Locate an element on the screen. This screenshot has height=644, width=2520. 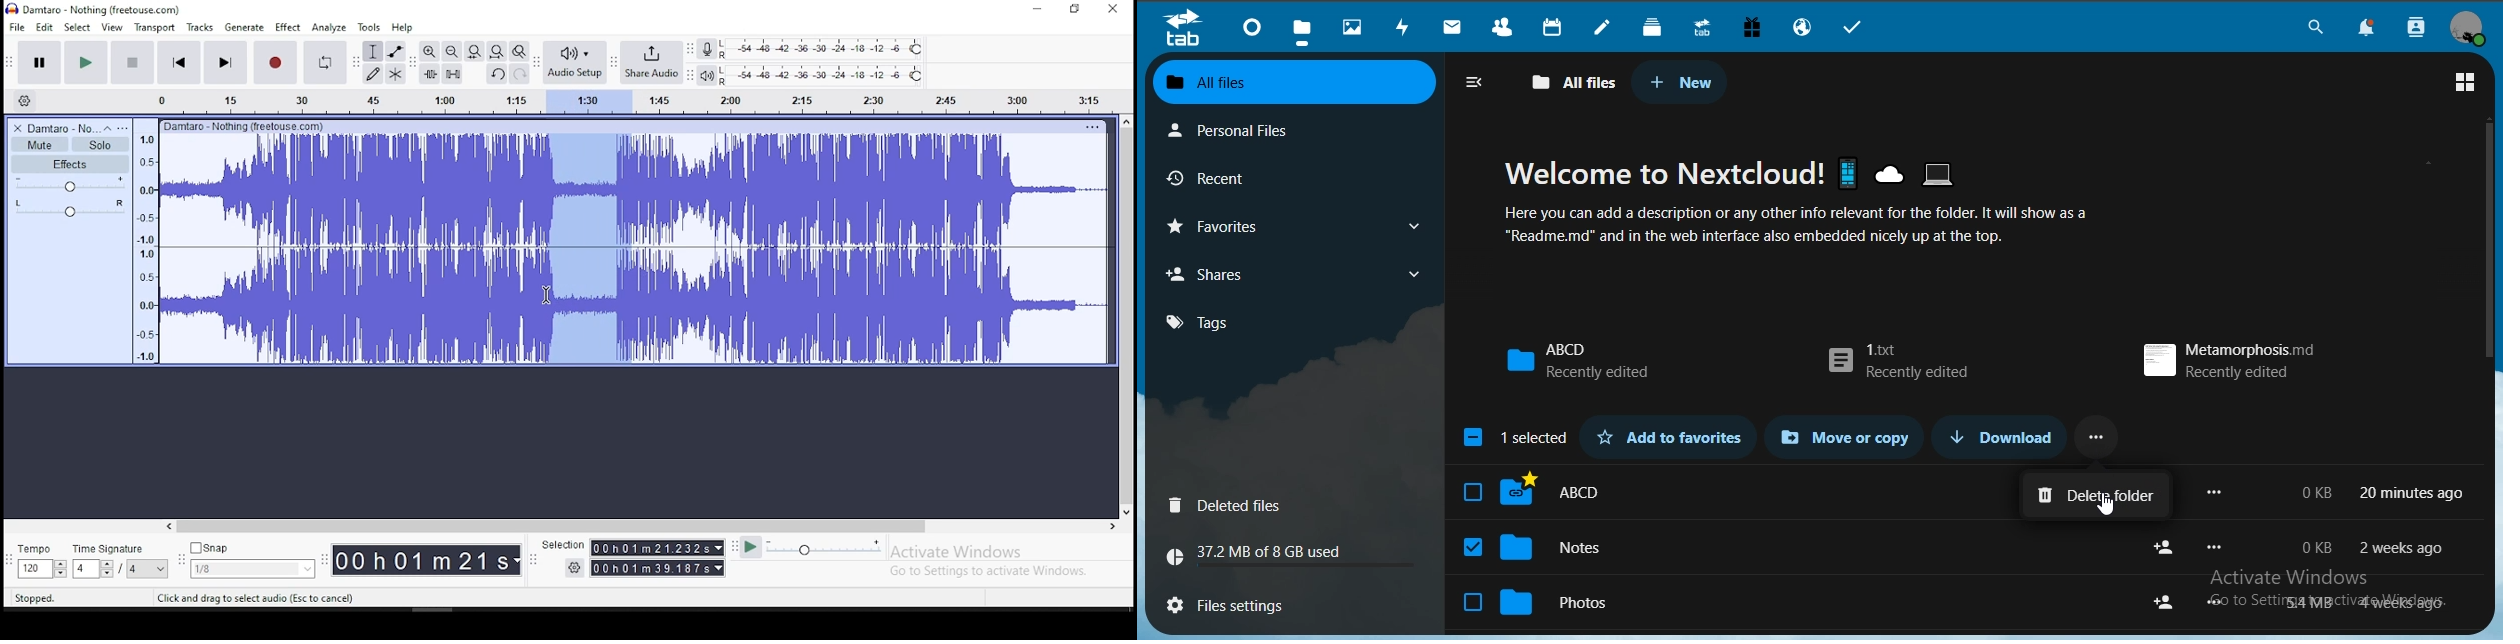
 is located at coordinates (355, 60).